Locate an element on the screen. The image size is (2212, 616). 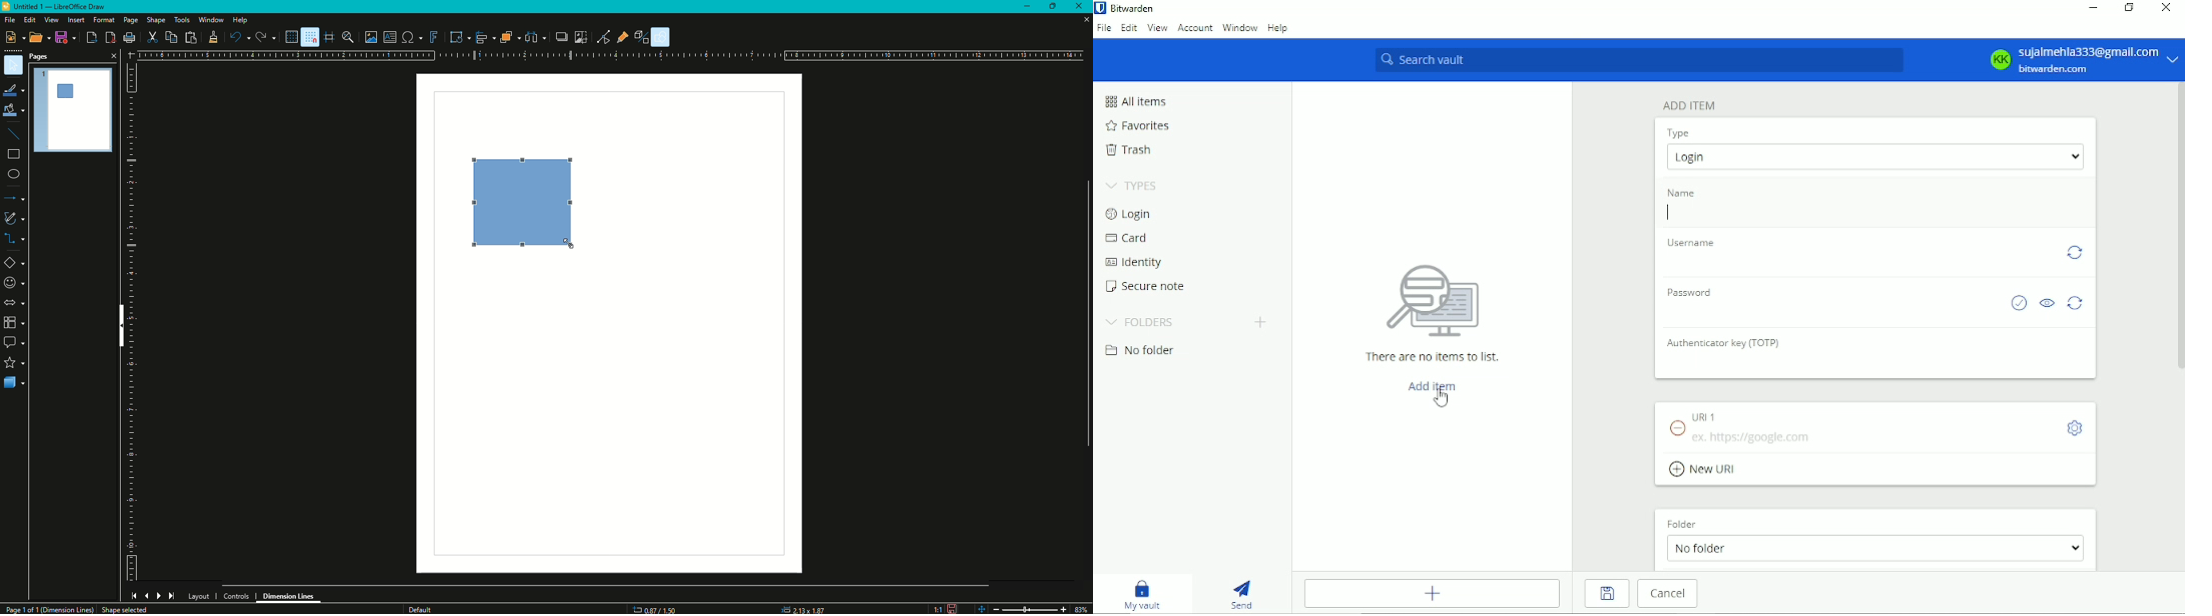
Restore down is located at coordinates (2129, 9).